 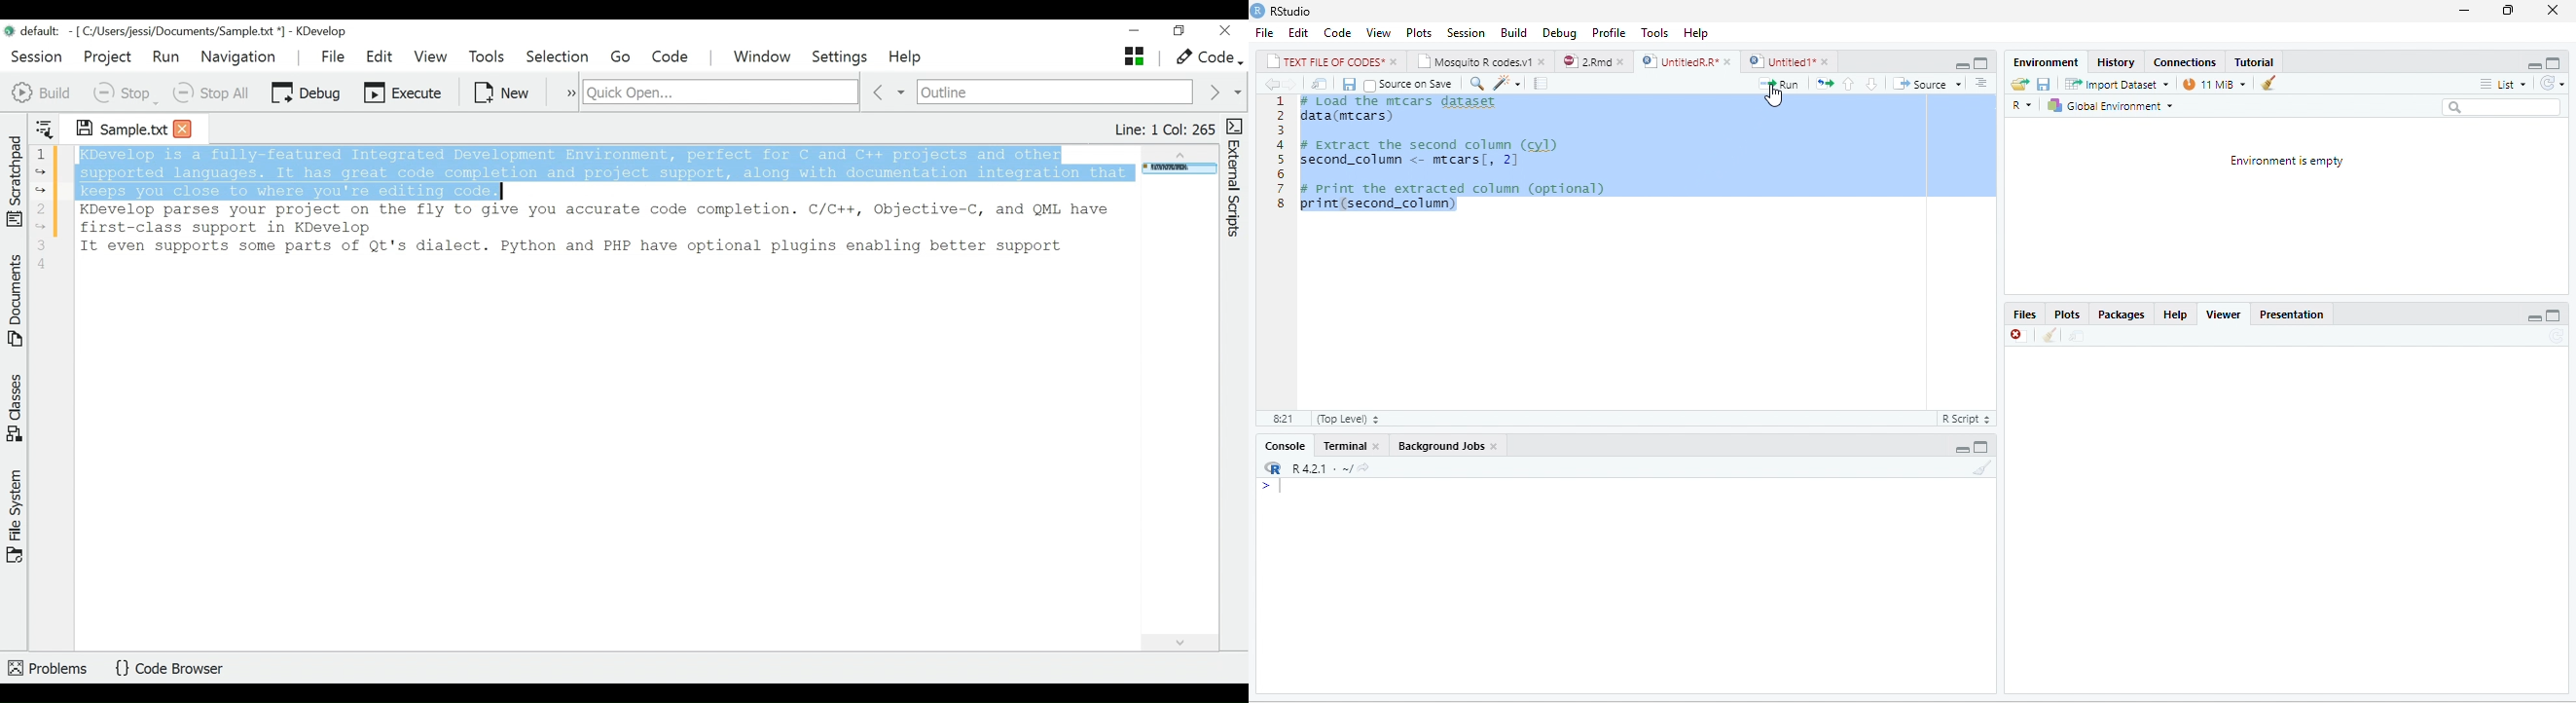 What do you see at coordinates (2253, 60) in the screenshot?
I see `Tutorial` at bounding box center [2253, 60].